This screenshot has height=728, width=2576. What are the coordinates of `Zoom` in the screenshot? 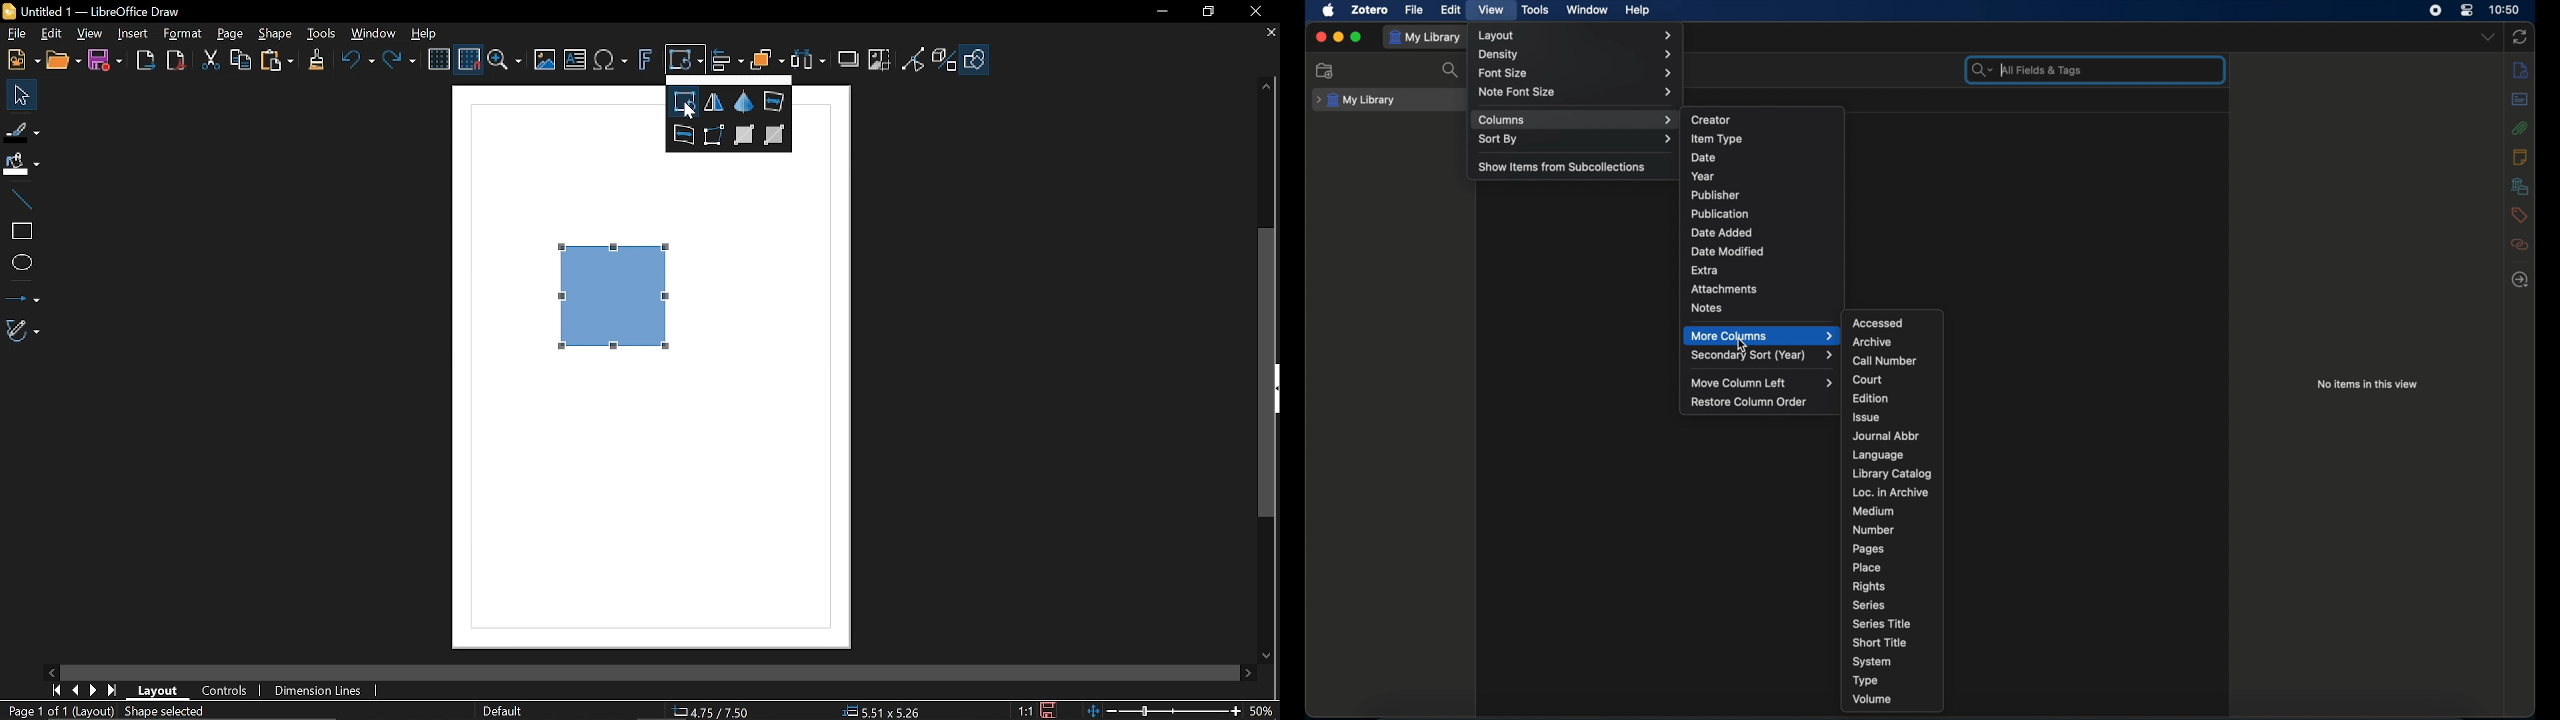 It's located at (506, 60).